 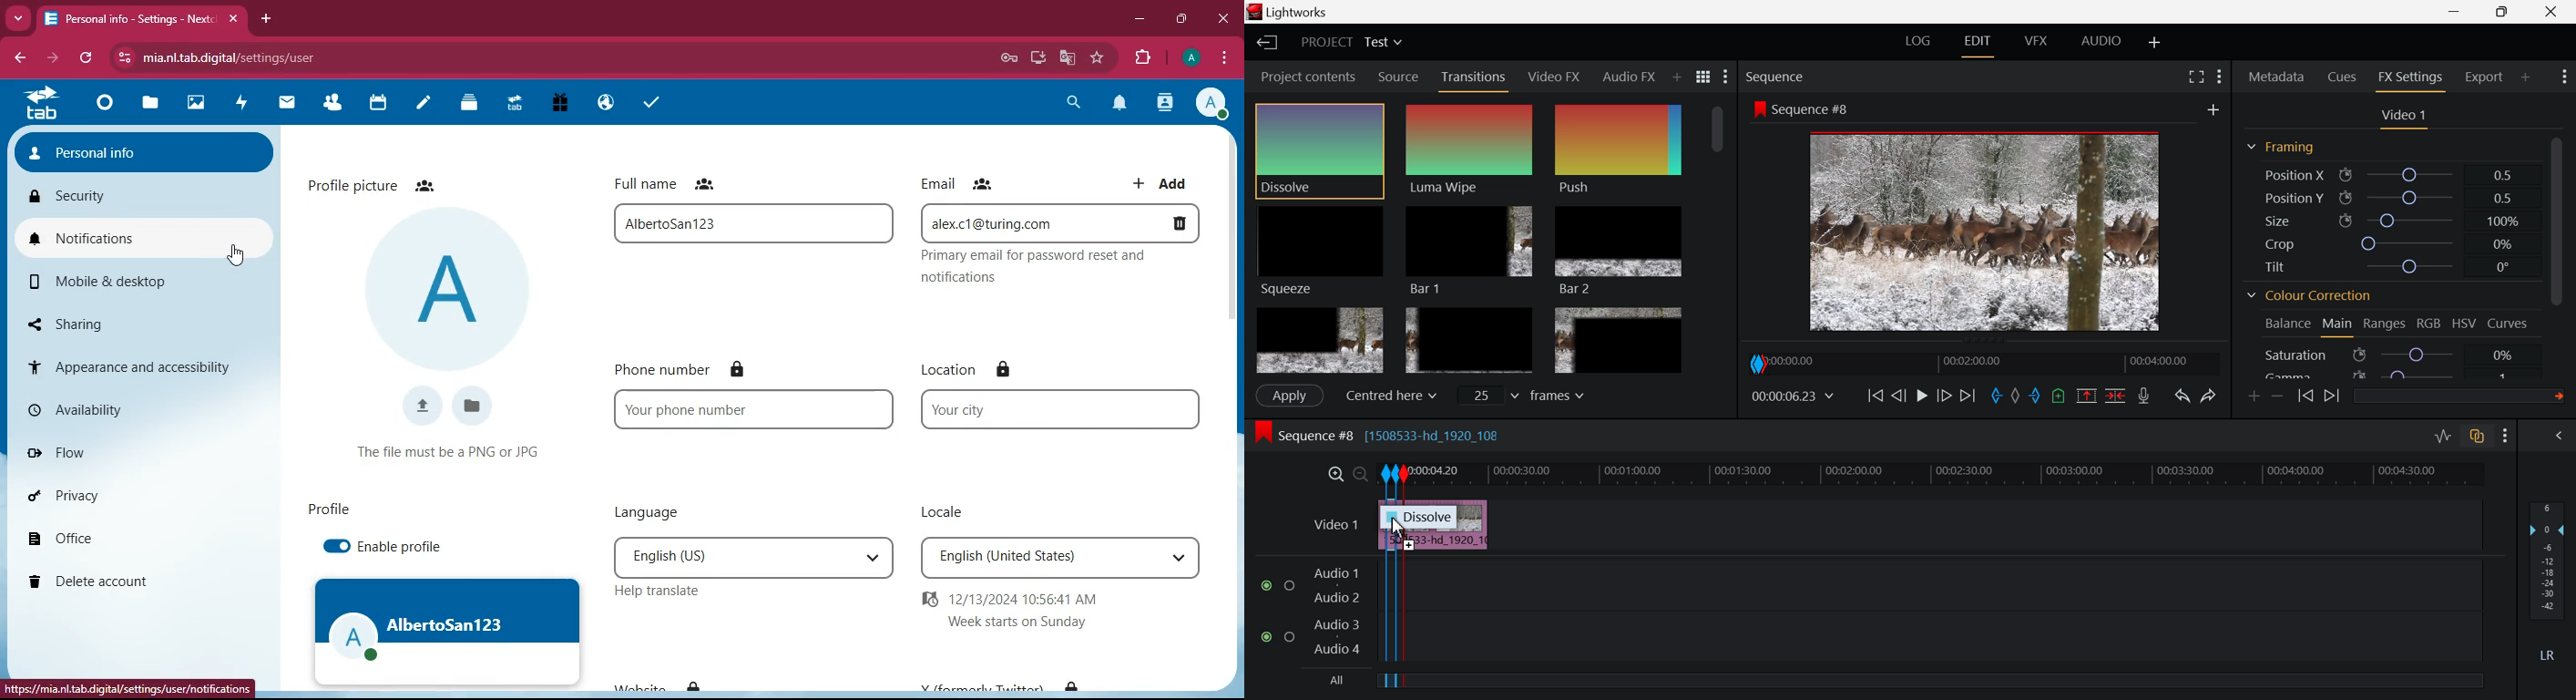 I want to click on availability, so click(x=142, y=407).